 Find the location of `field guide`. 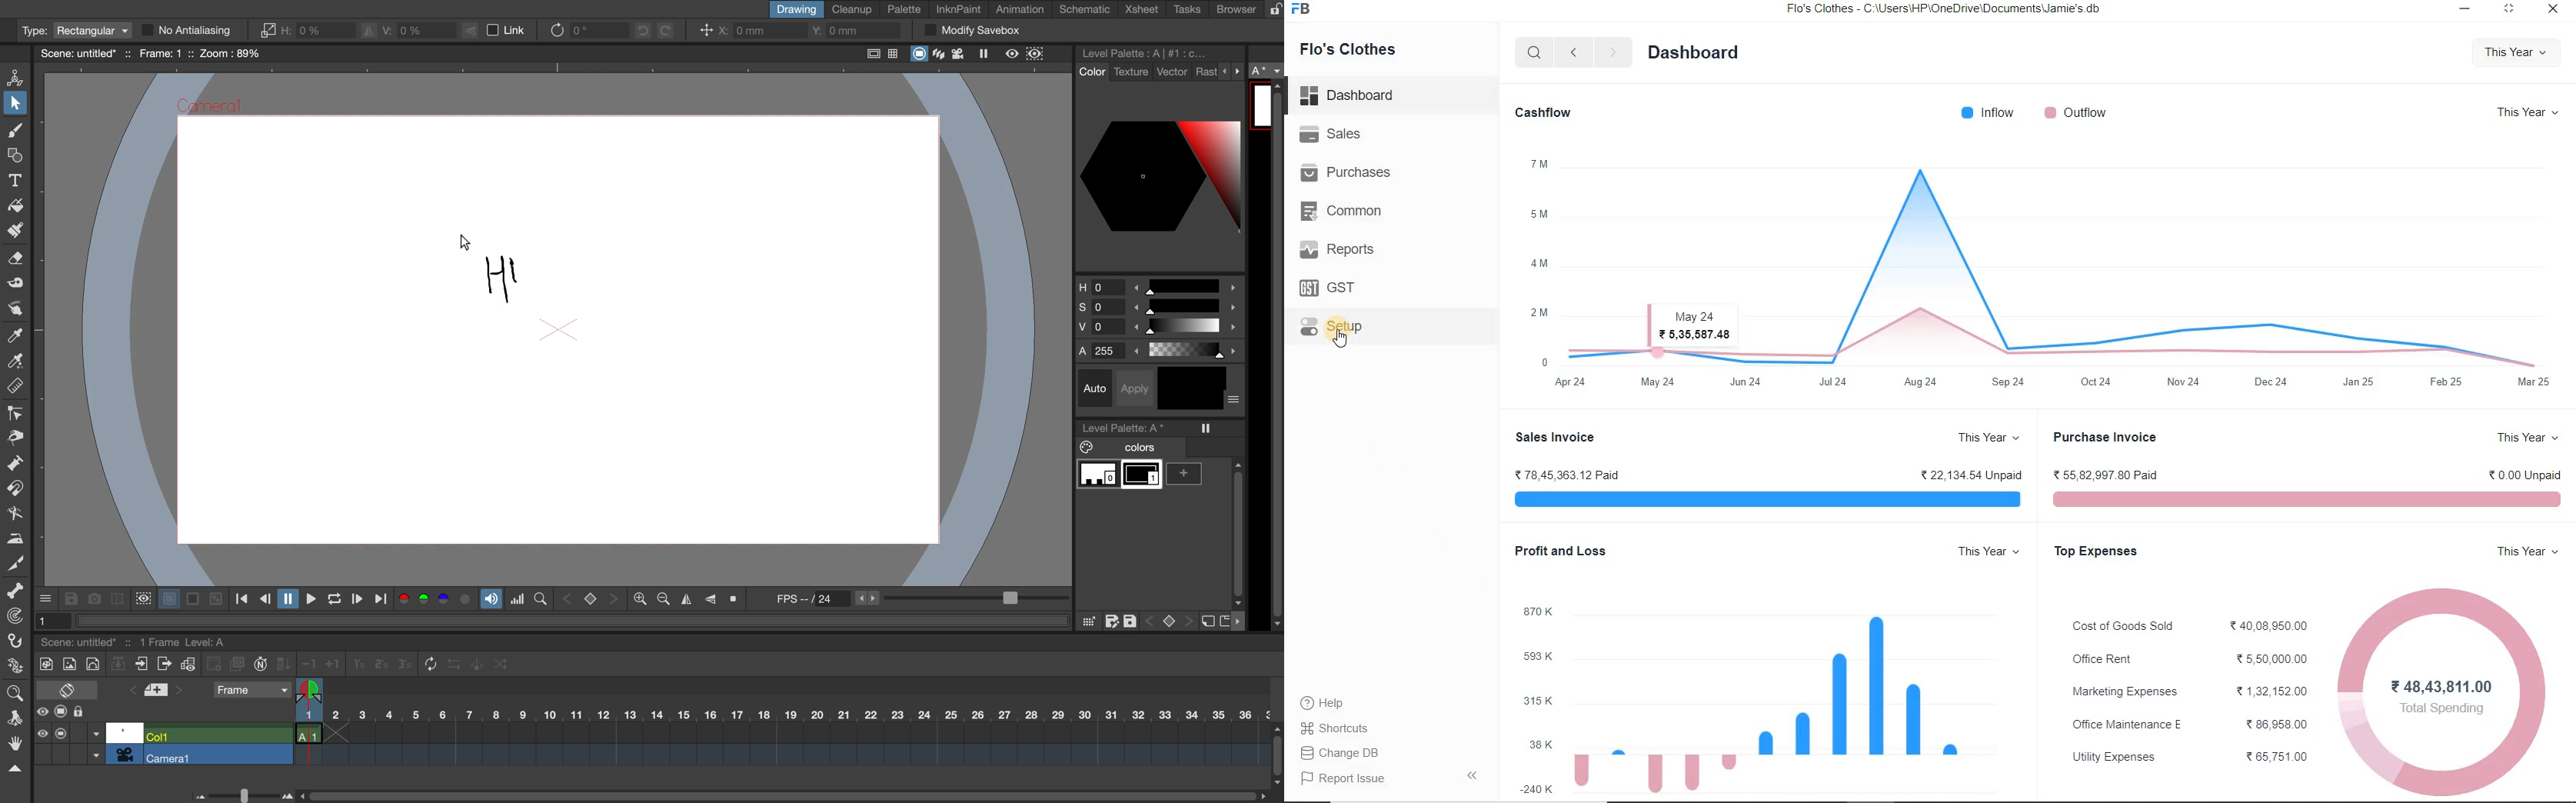

field guide is located at coordinates (894, 54).